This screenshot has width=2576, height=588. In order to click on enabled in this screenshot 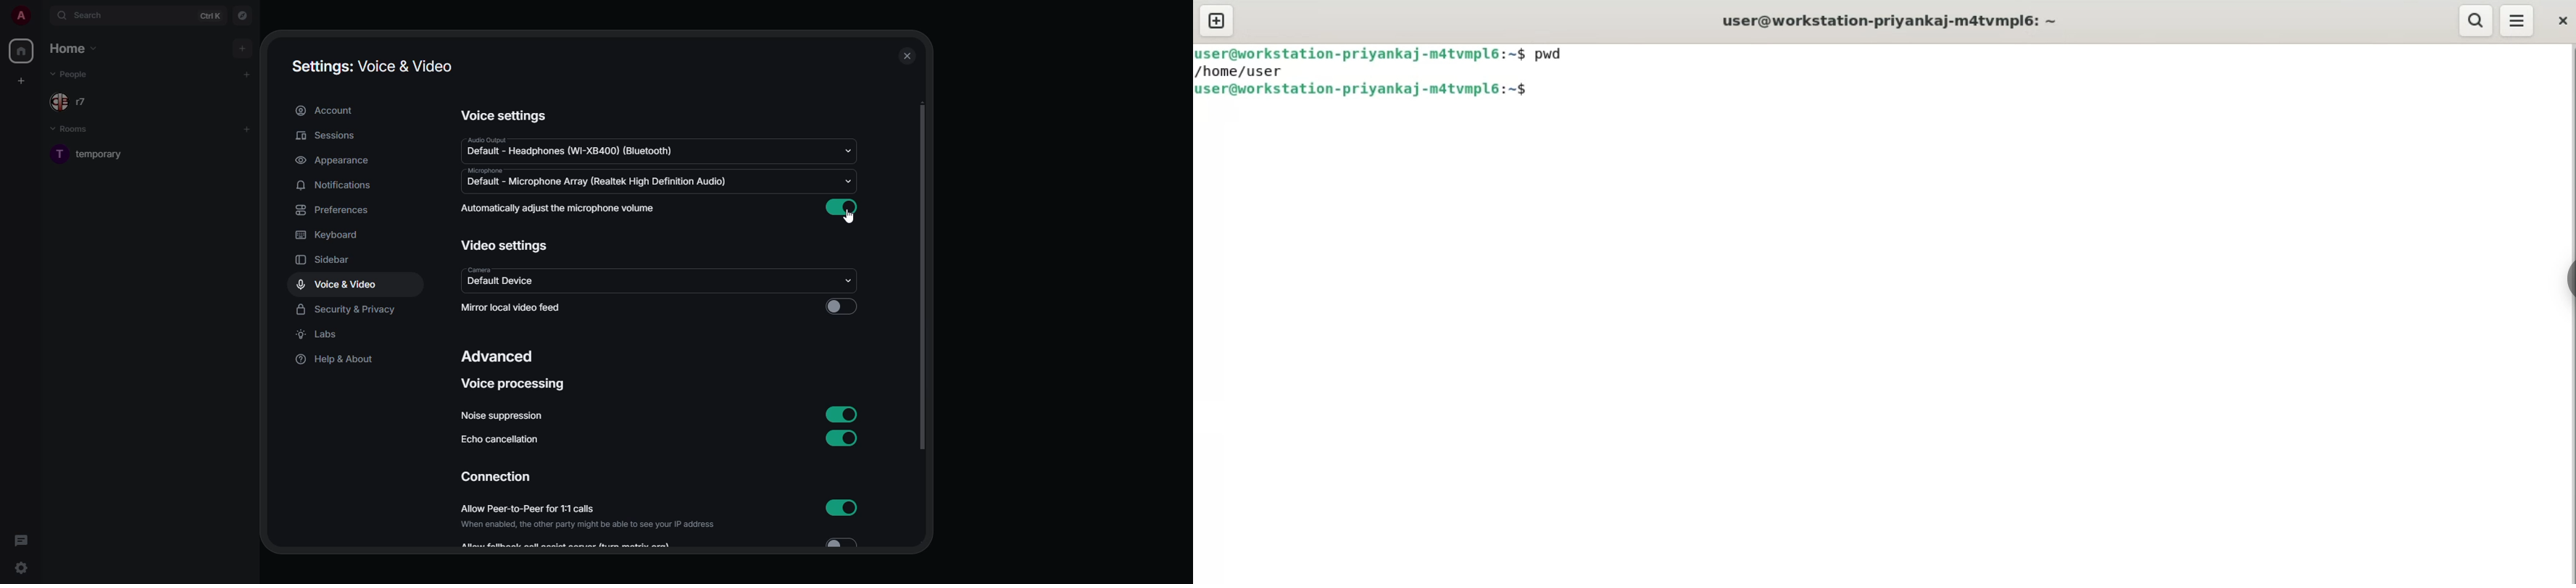, I will do `click(841, 507)`.